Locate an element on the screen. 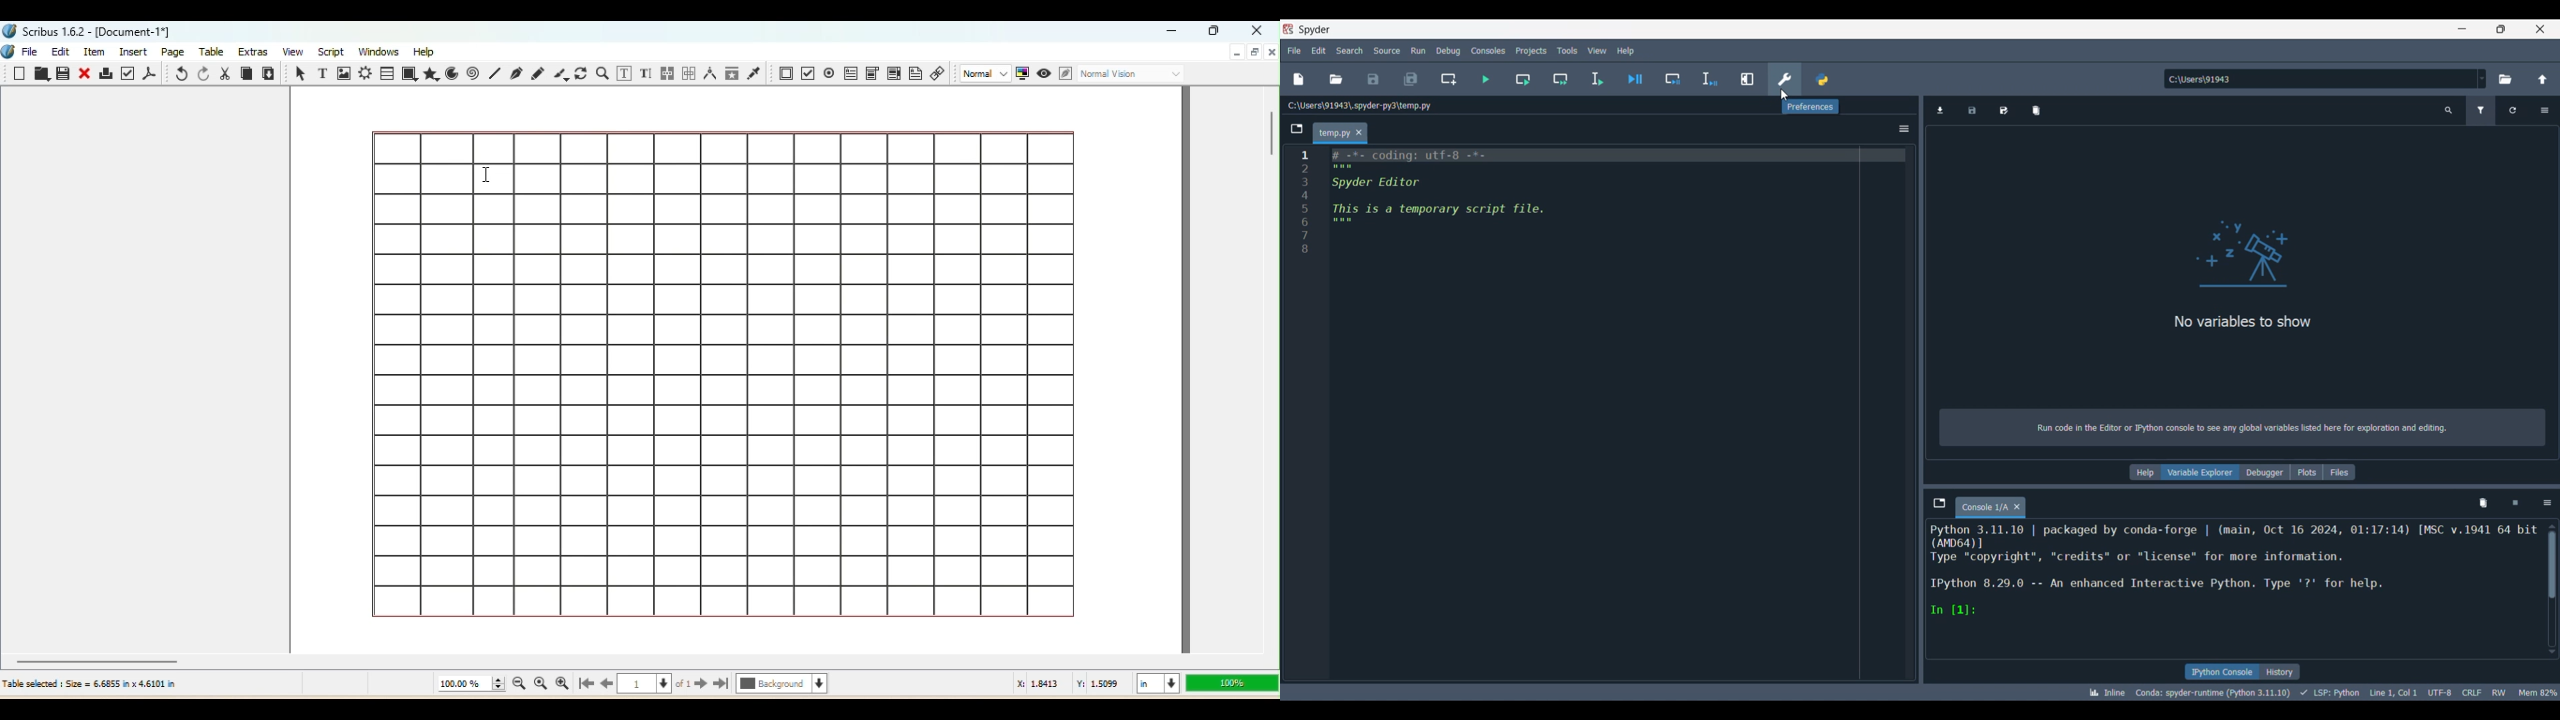 The width and height of the screenshot is (2576, 728). Page is located at coordinates (175, 51).